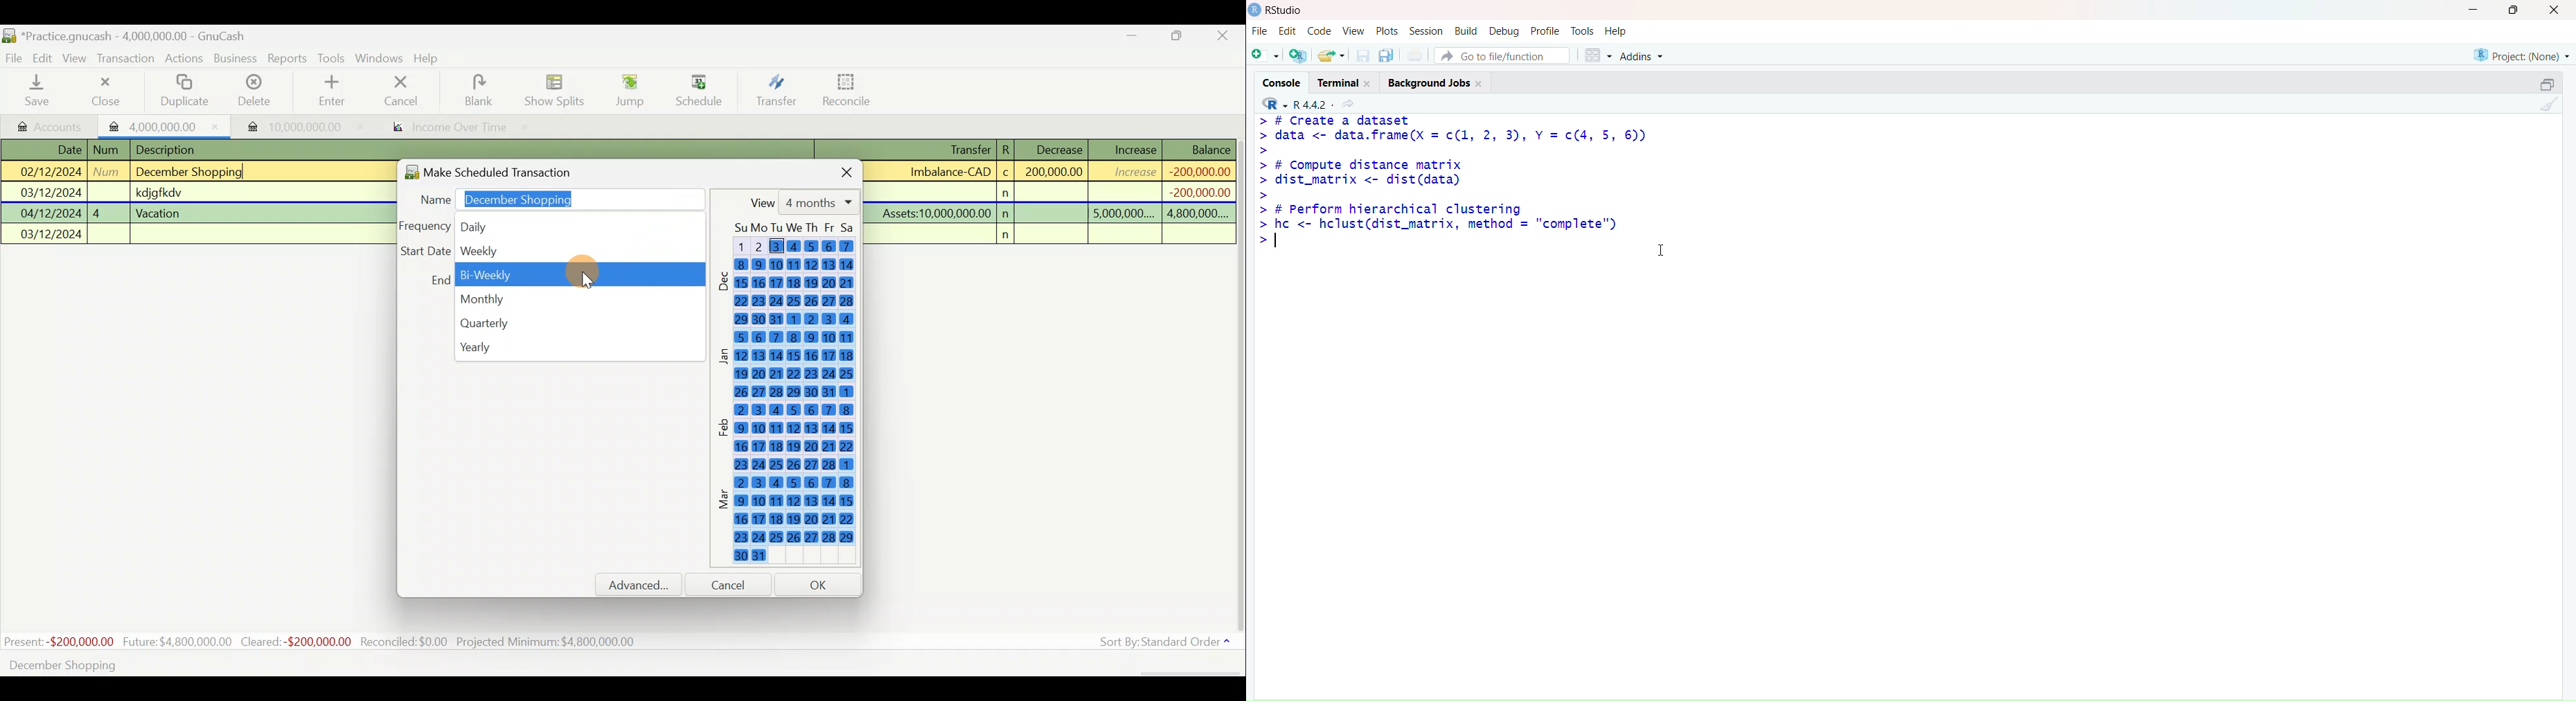 This screenshot has width=2576, height=728. What do you see at coordinates (1652, 54) in the screenshot?
I see `Addins` at bounding box center [1652, 54].